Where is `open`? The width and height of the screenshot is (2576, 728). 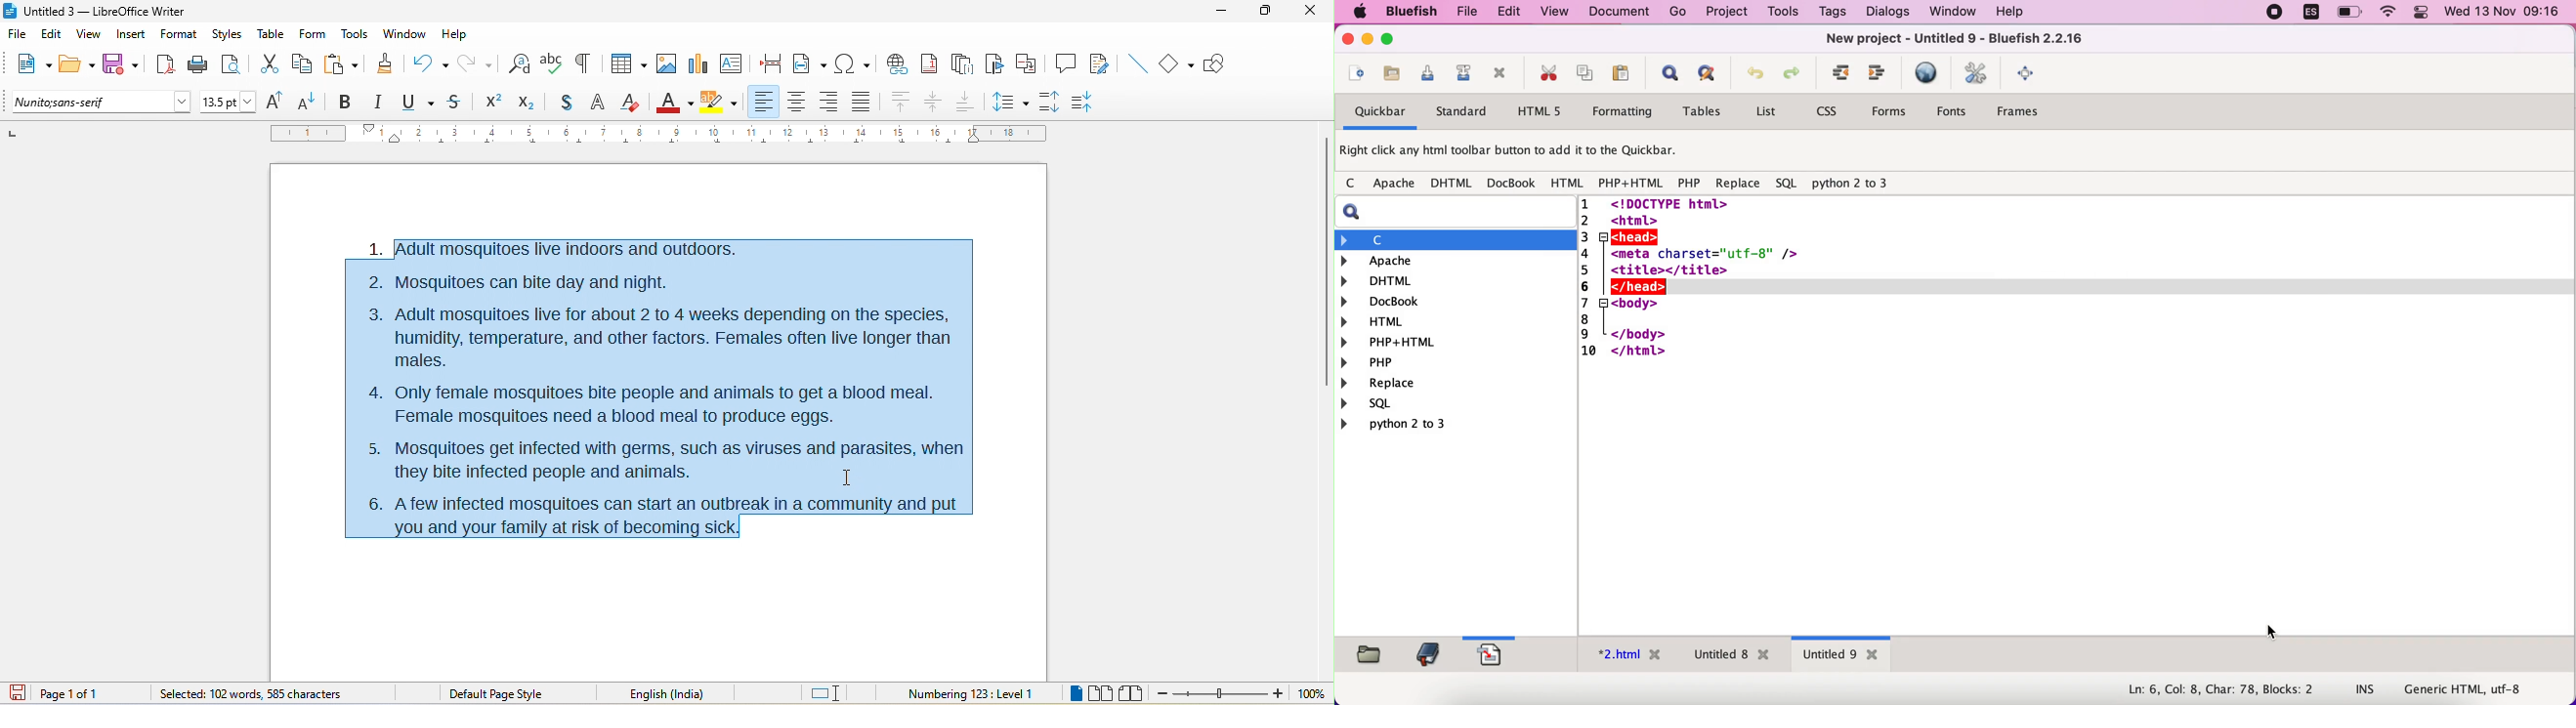 open is located at coordinates (77, 65).